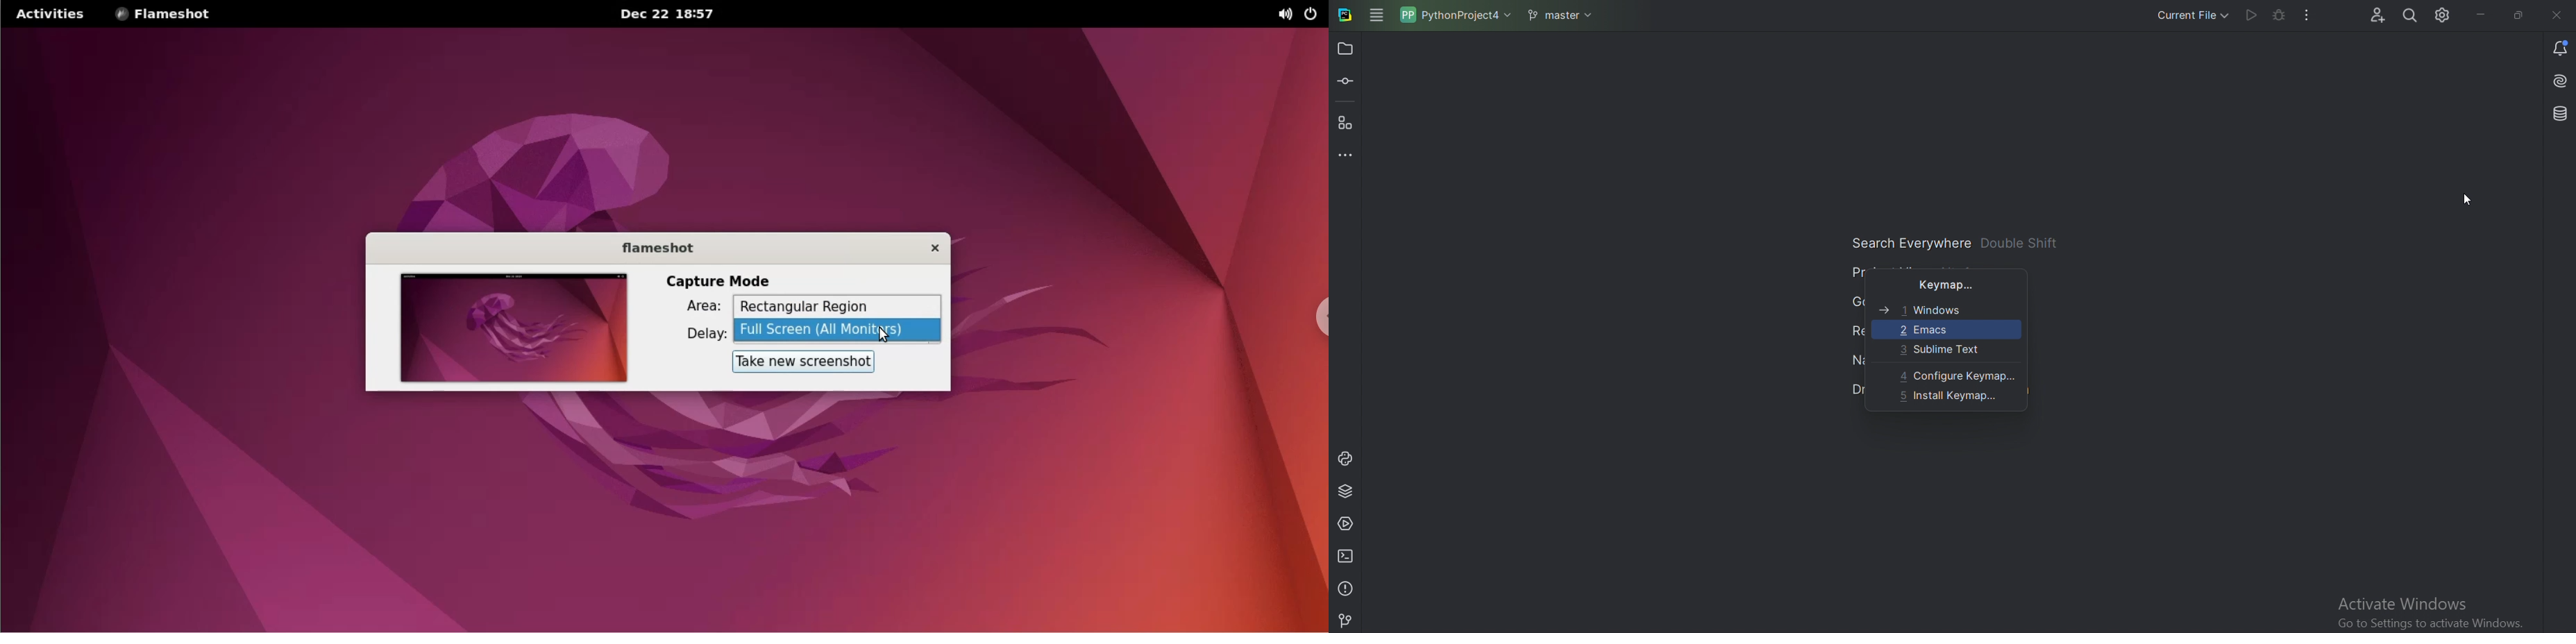 The image size is (2576, 644). I want to click on Python console, so click(1346, 458).